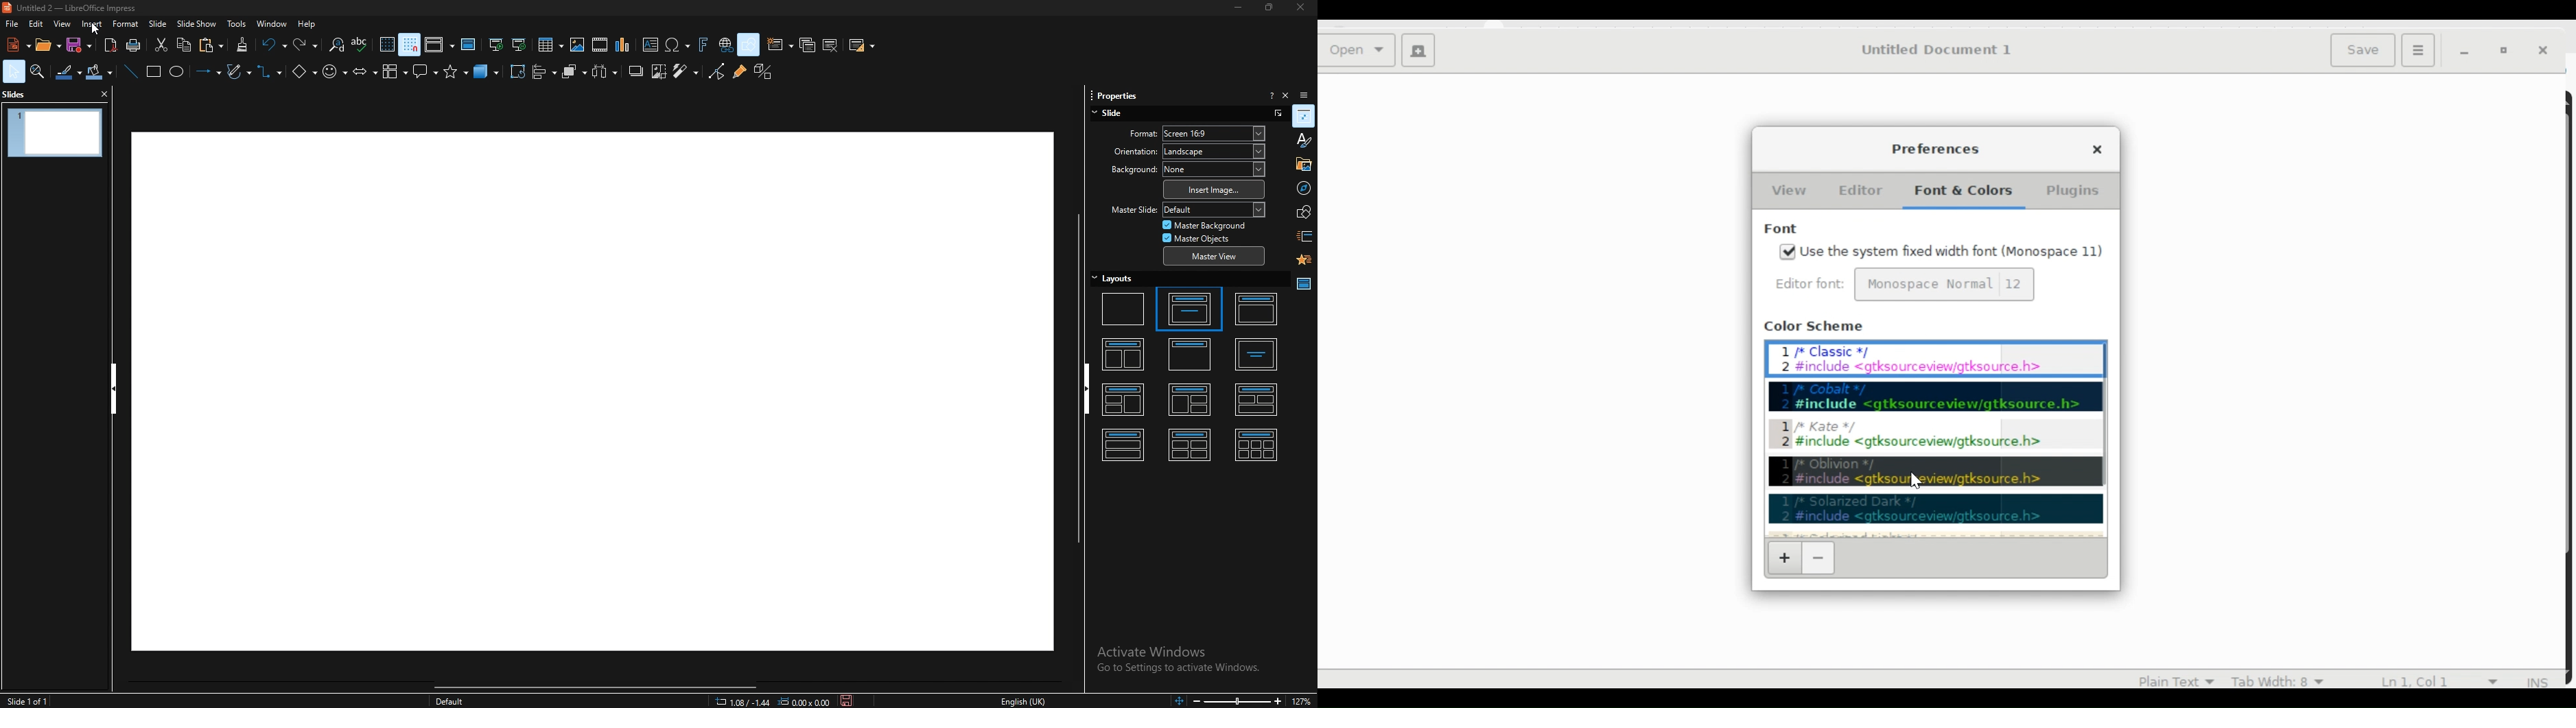  I want to click on click to save last change, so click(847, 701).